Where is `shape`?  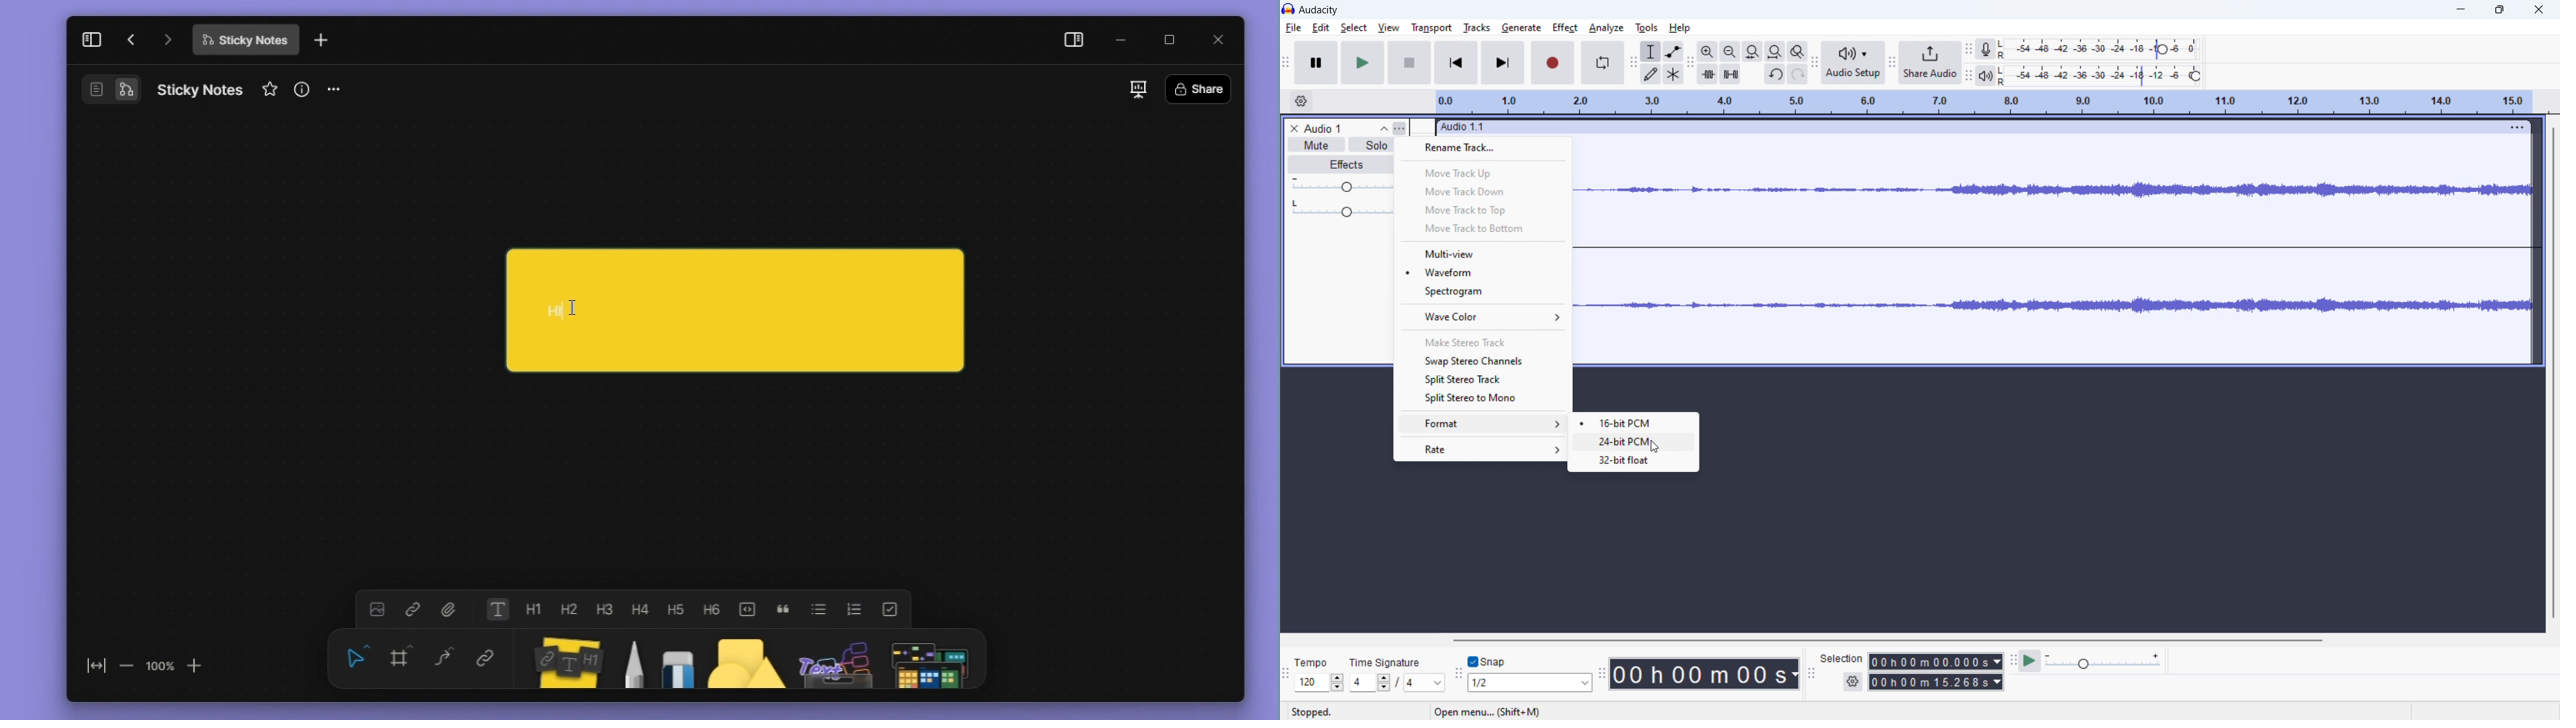 shape is located at coordinates (743, 659).